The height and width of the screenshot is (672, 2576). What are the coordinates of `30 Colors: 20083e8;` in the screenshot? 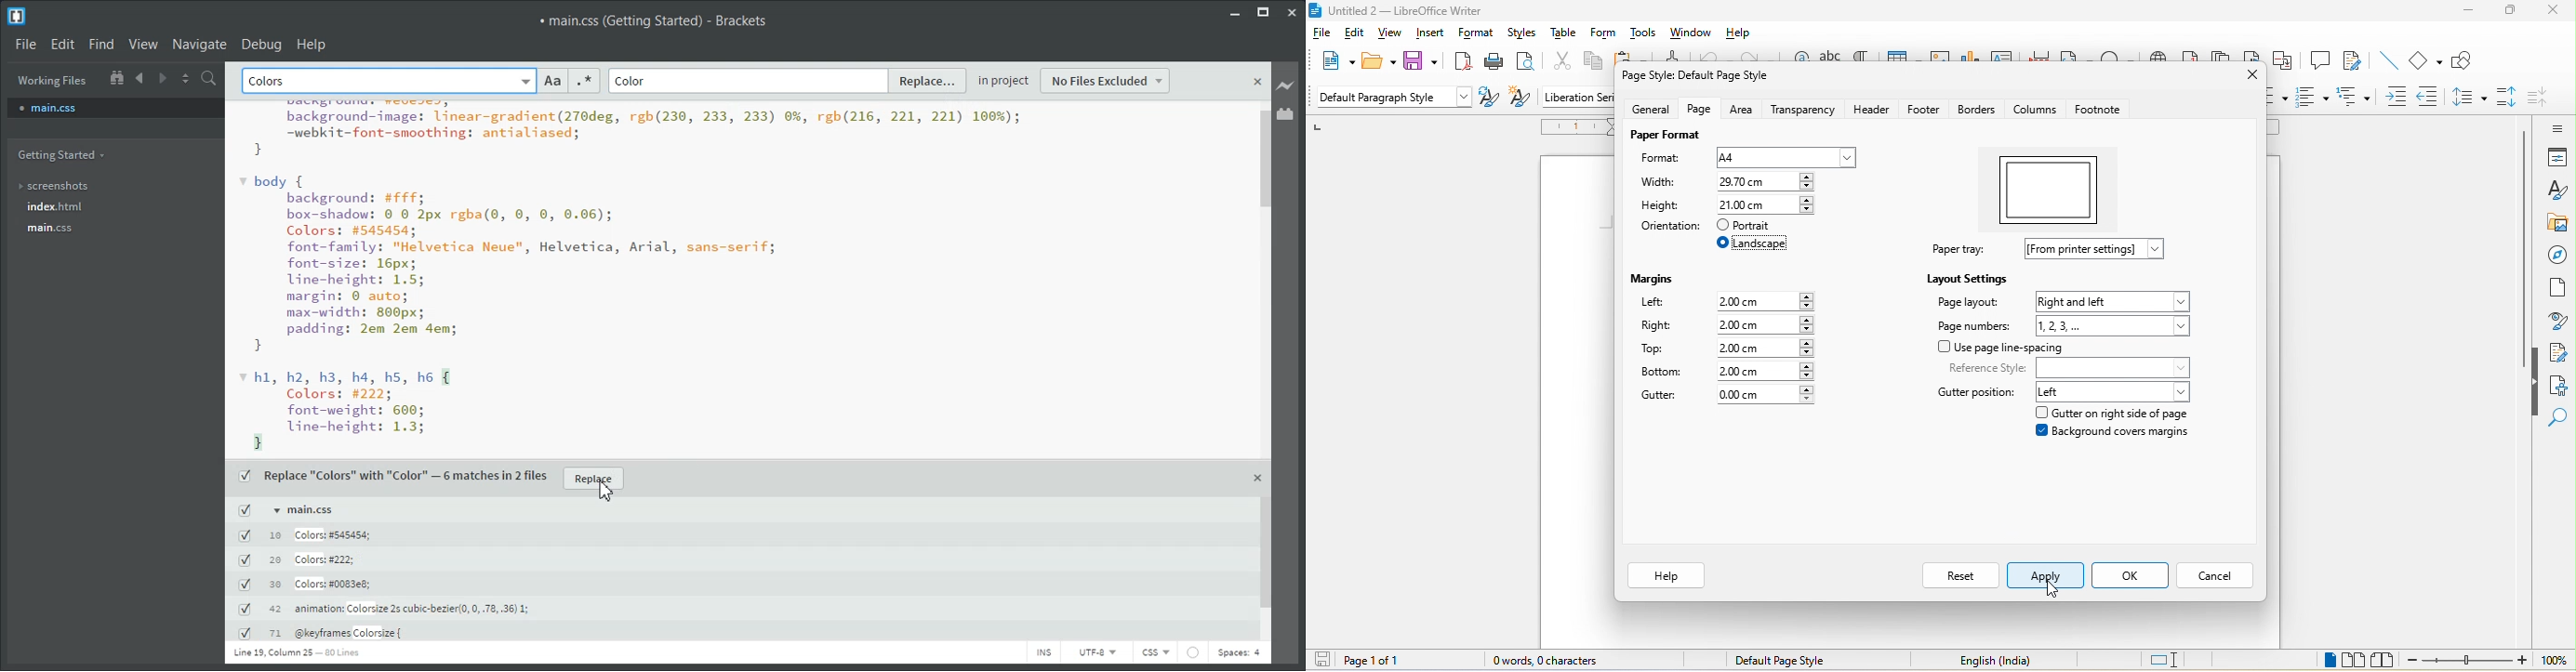 It's located at (307, 584).